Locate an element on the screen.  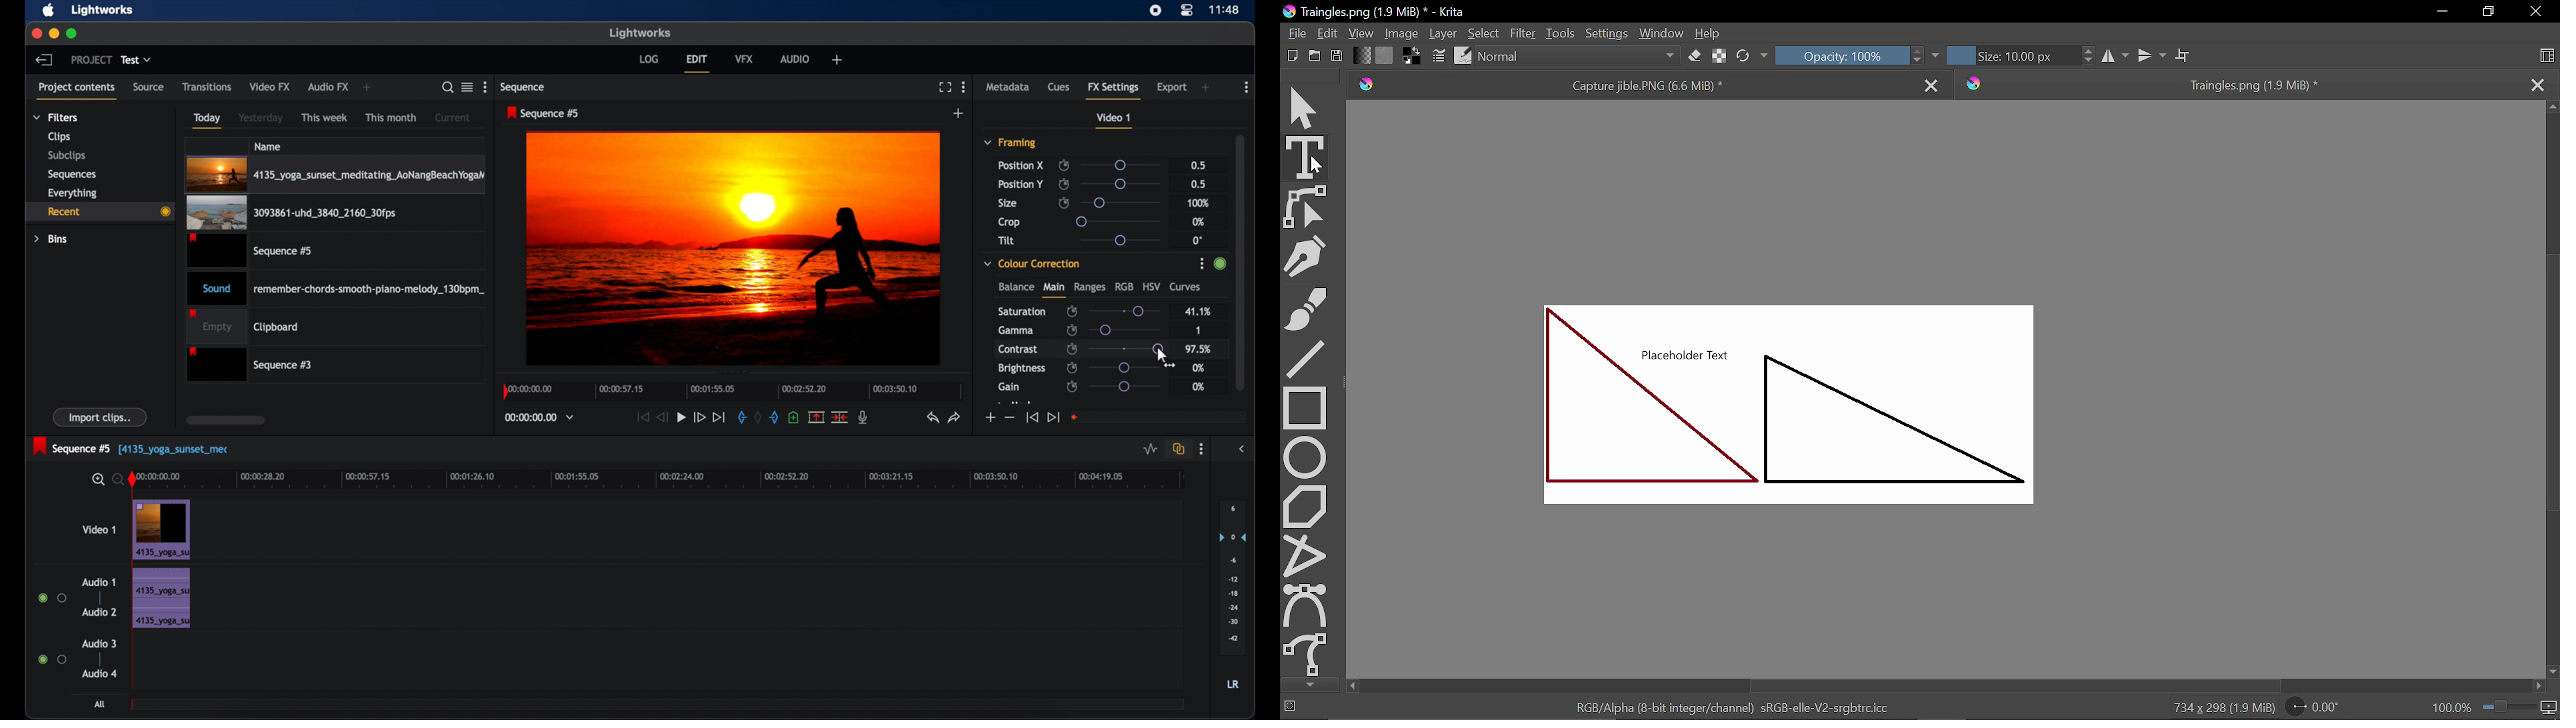
sidebar is located at coordinates (1243, 449).